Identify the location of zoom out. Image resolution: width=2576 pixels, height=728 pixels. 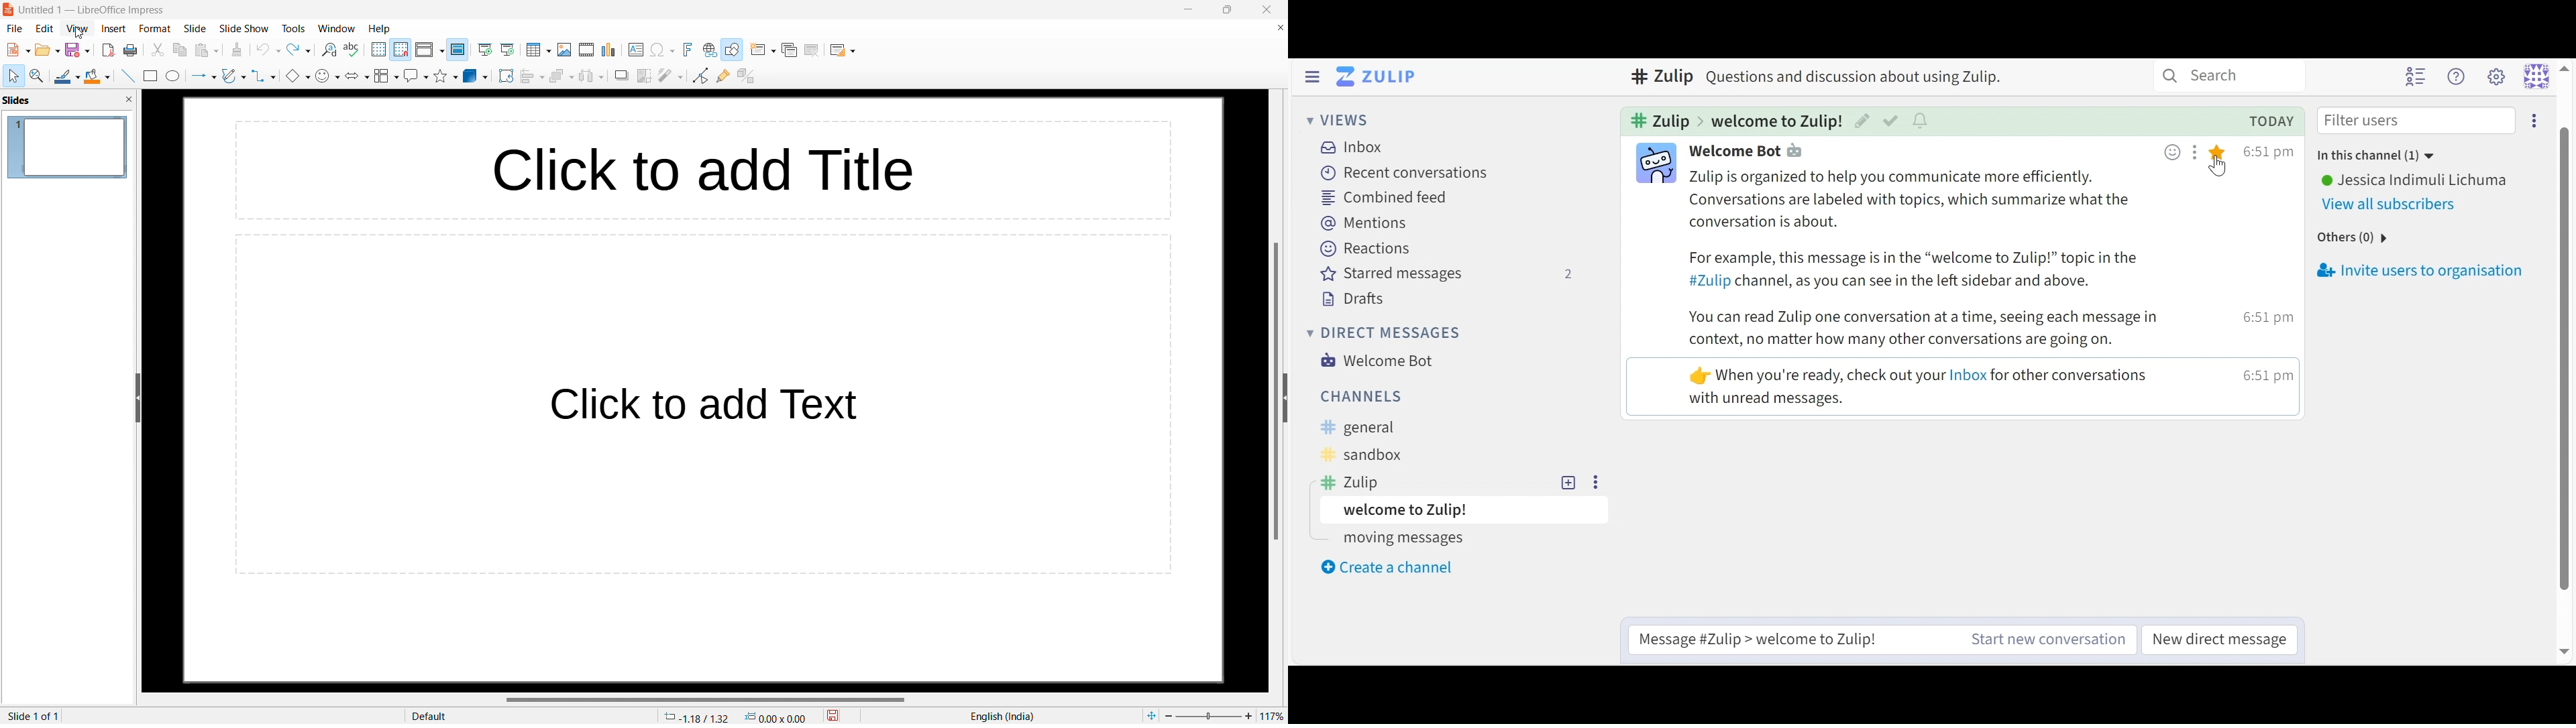
(1169, 715).